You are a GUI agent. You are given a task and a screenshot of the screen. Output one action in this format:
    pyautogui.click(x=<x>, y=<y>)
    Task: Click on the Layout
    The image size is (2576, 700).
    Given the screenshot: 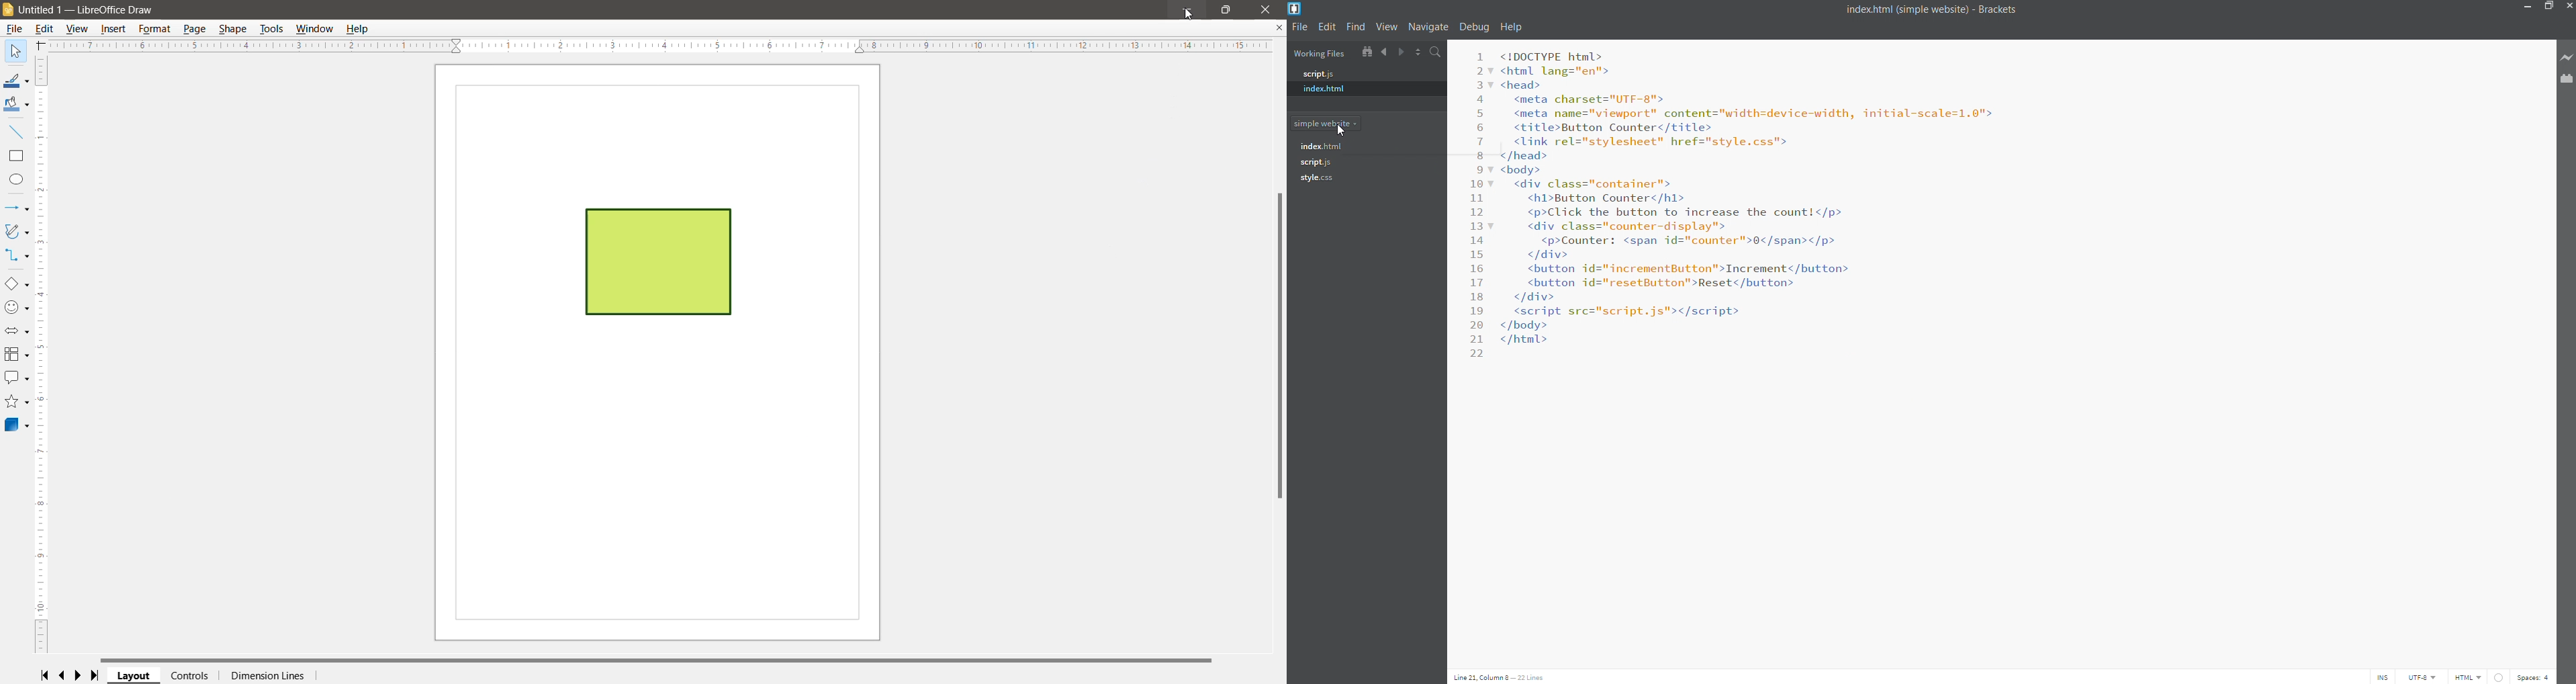 What is the action you would take?
    pyautogui.click(x=135, y=676)
    